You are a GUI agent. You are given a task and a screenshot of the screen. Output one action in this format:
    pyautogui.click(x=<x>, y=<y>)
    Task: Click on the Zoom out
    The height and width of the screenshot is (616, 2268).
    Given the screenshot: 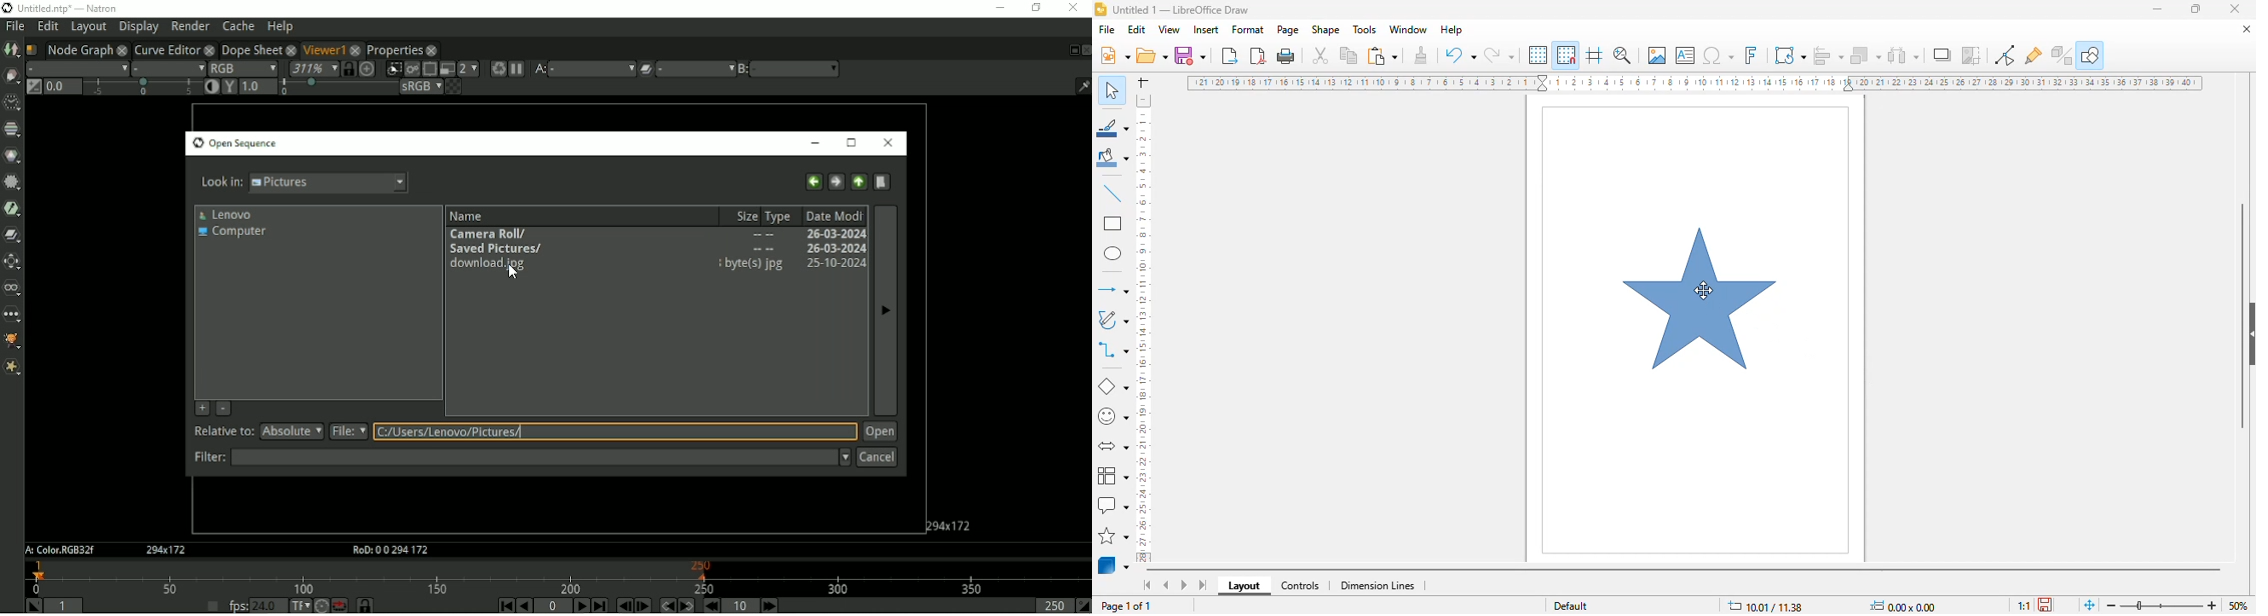 What is the action you would take?
    pyautogui.click(x=2113, y=605)
    